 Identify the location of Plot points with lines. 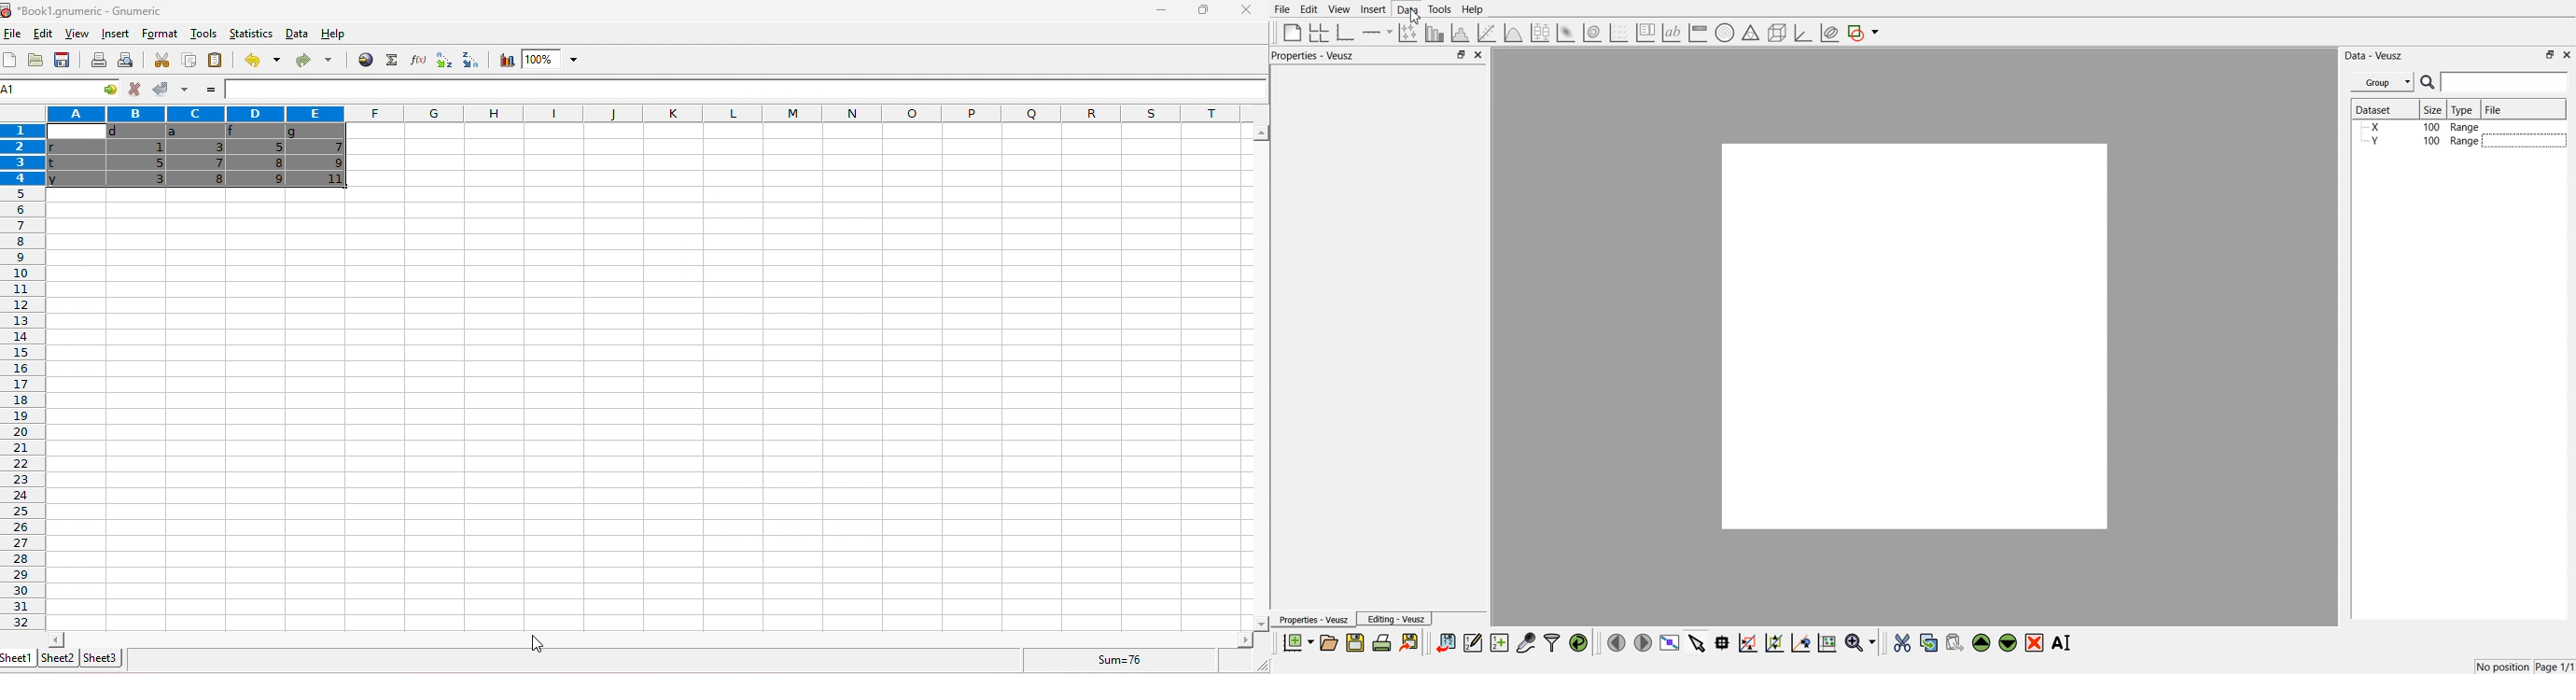
(1409, 33).